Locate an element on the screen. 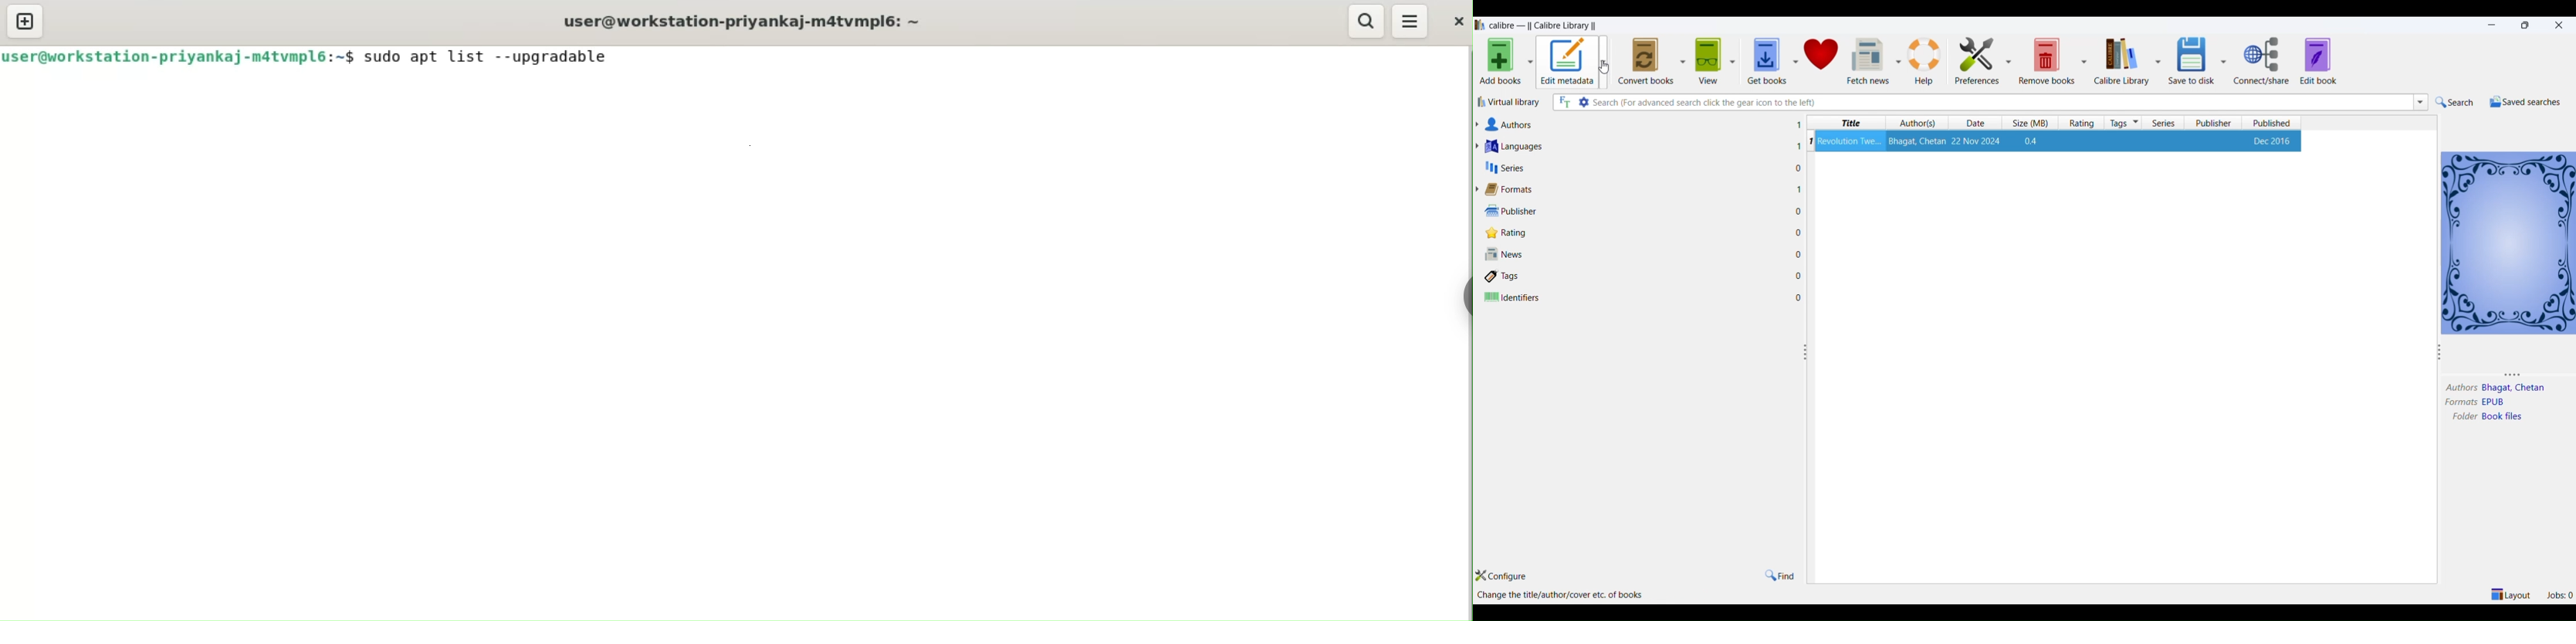  library options dropdown button is located at coordinates (2156, 60).